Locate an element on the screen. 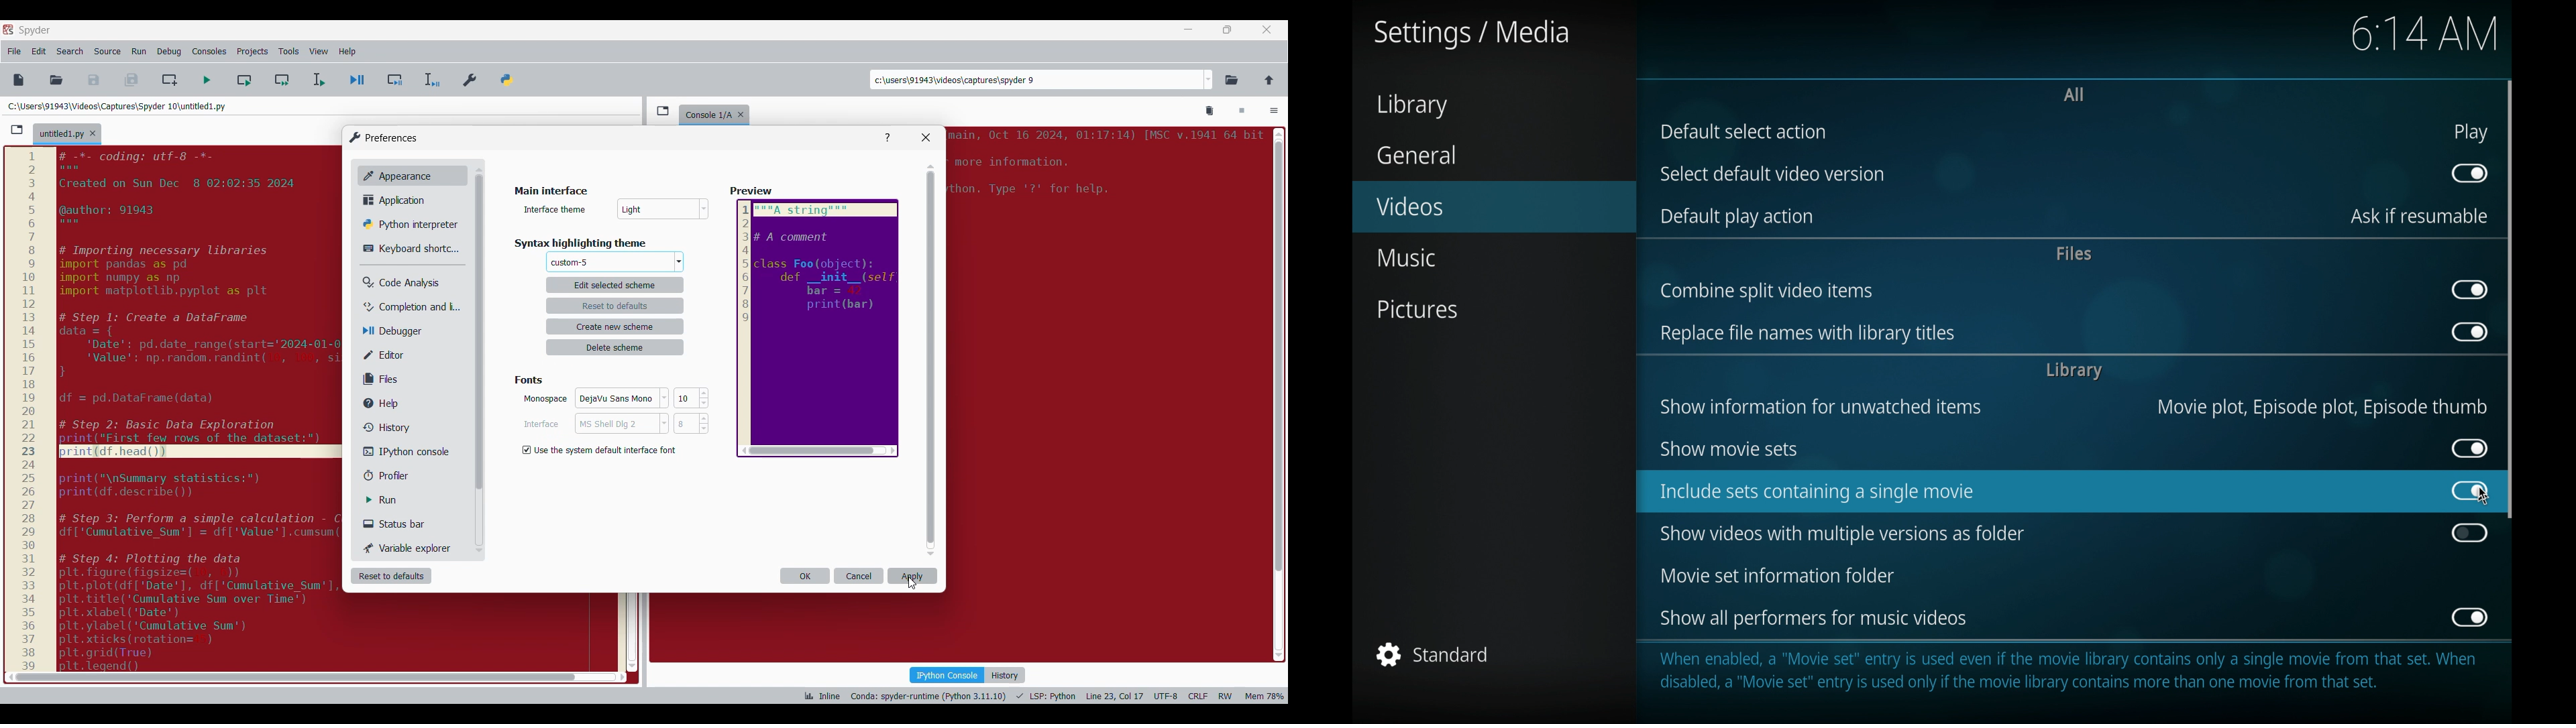 This screenshot has height=728, width=2576. Software logo is located at coordinates (8, 29).